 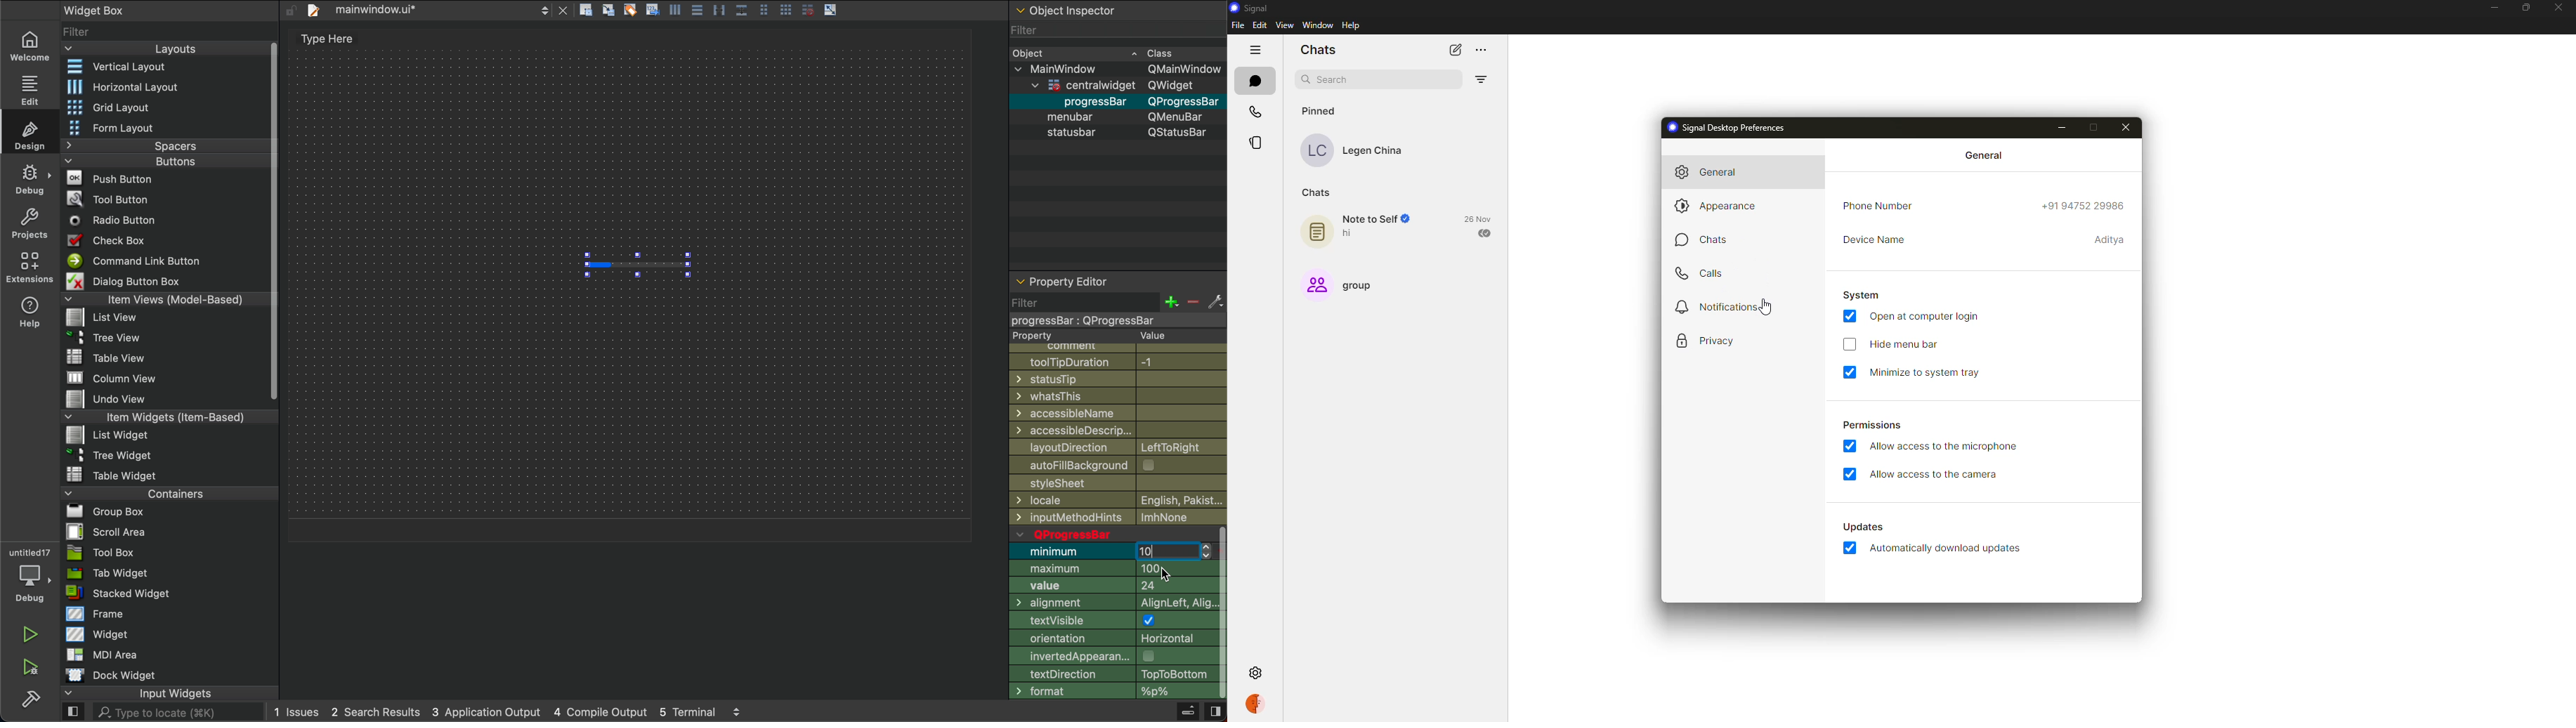 I want to click on privacy, so click(x=1712, y=340).